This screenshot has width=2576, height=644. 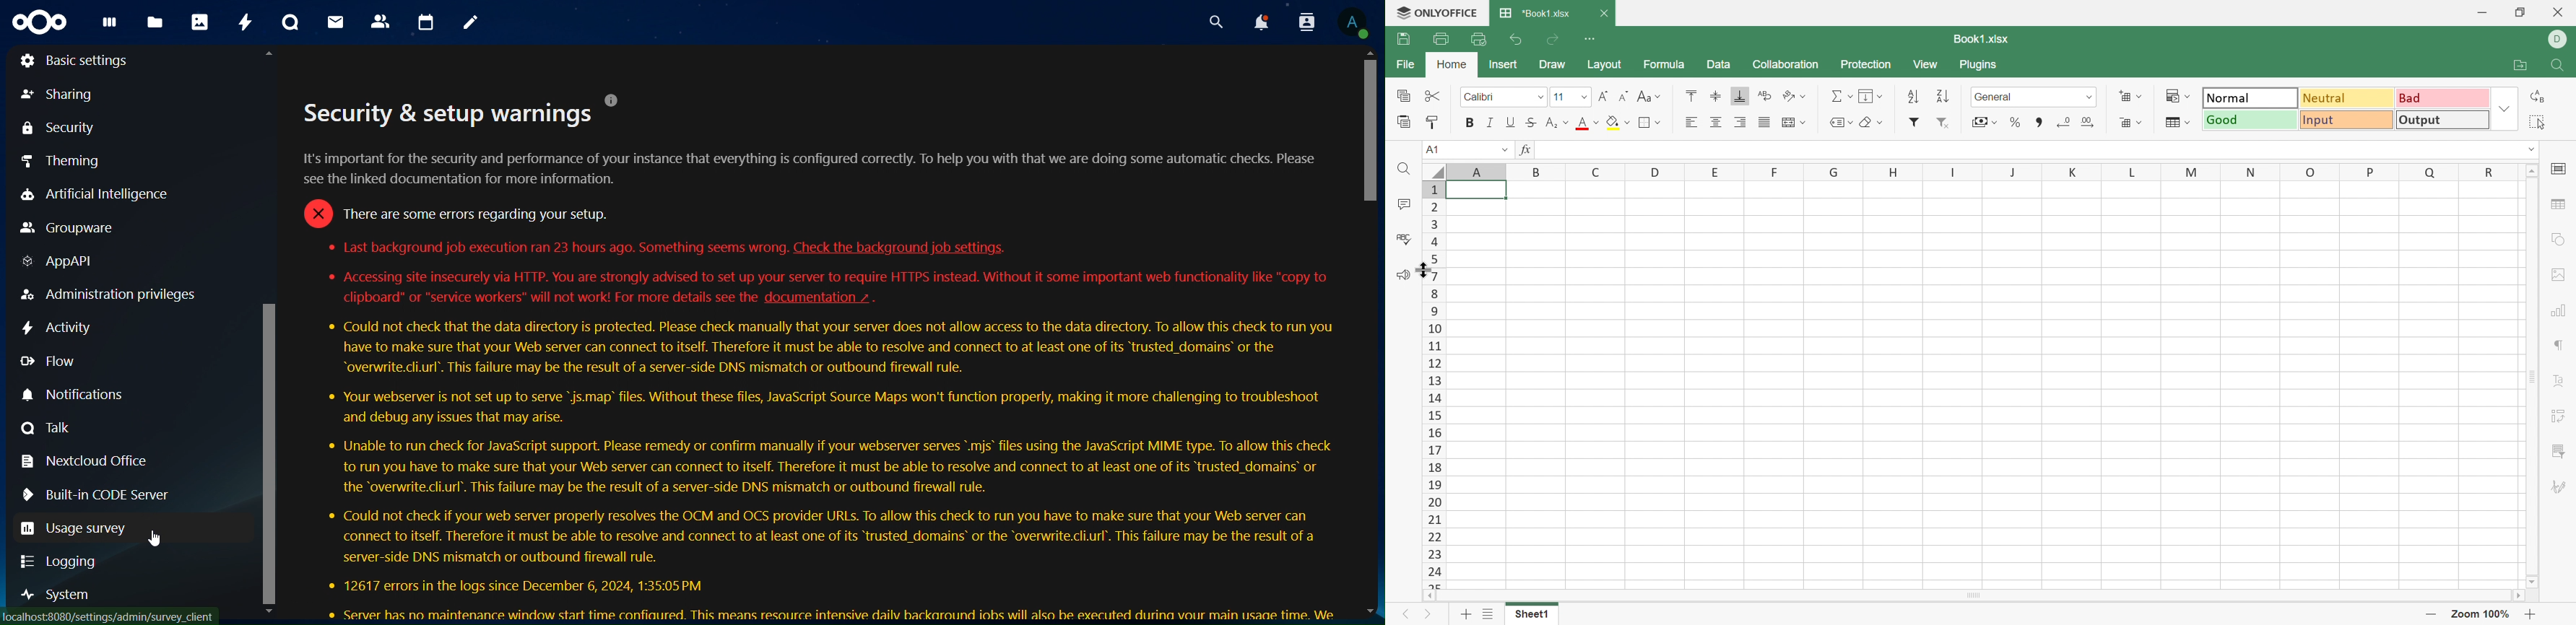 What do you see at coordinates (2132, 123) in the screenshot?
I see `Delete cells` at bounding box center [2132, 123].